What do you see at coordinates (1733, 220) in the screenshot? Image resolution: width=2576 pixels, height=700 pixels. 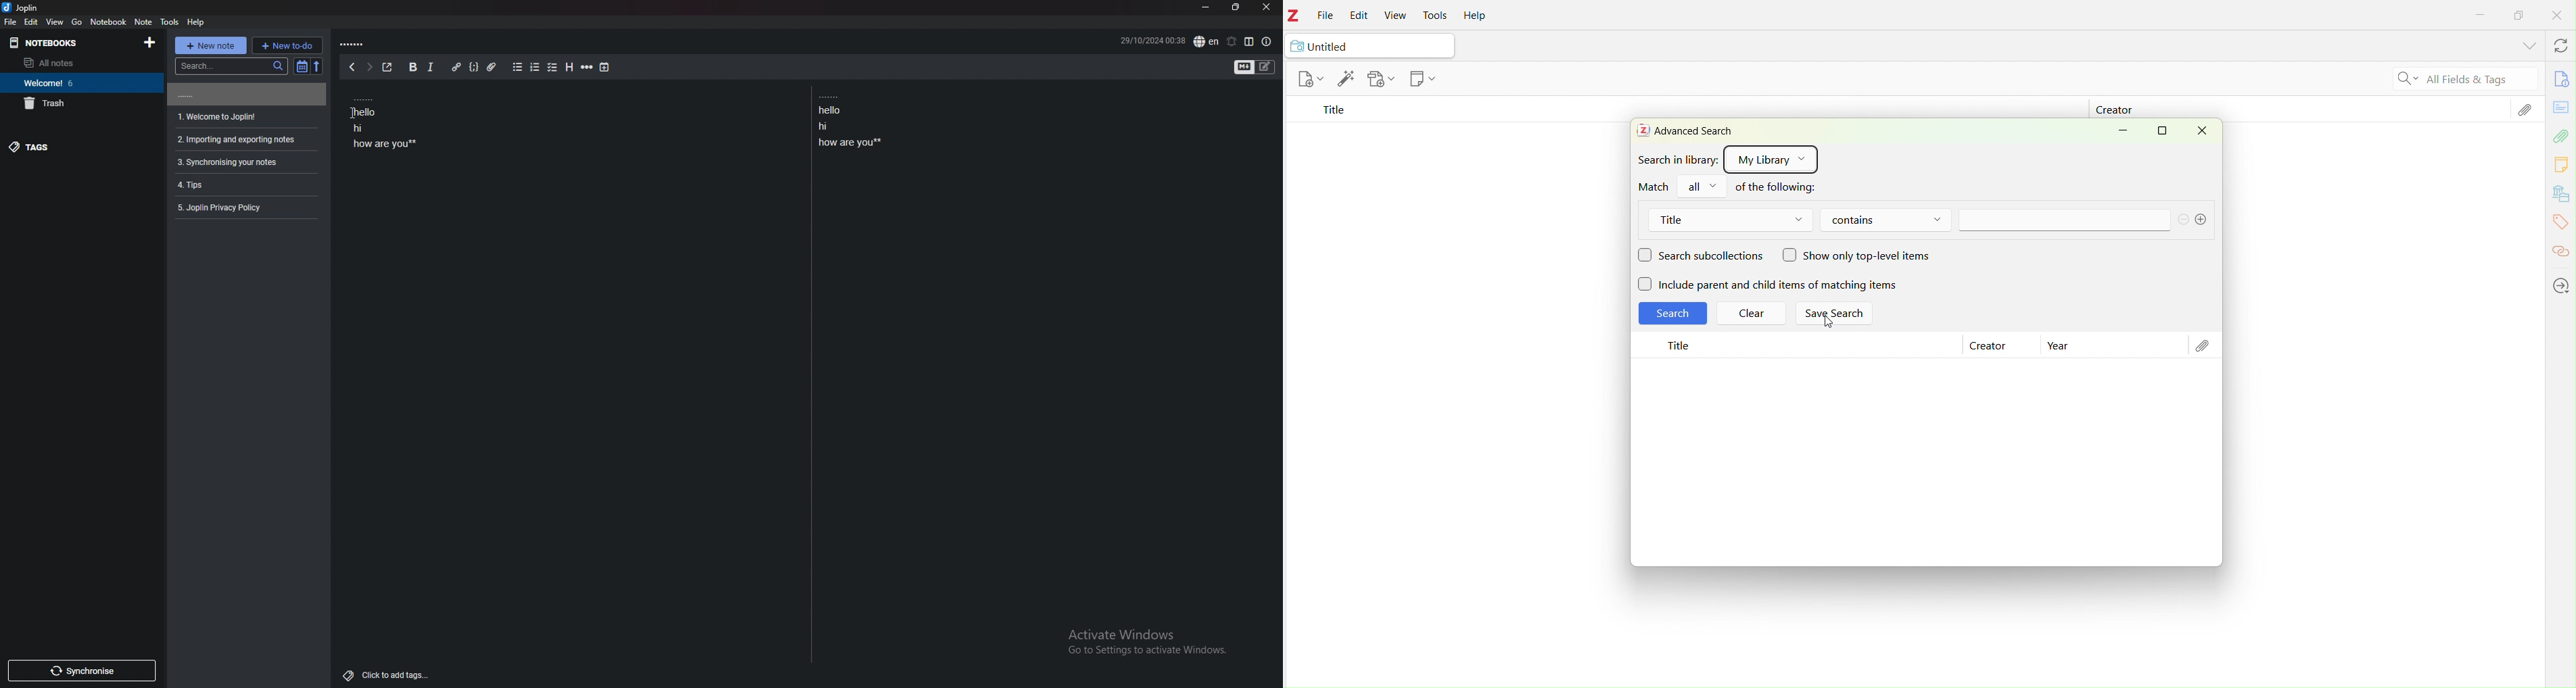 I see `Title` at bounding box center [1733, 220].